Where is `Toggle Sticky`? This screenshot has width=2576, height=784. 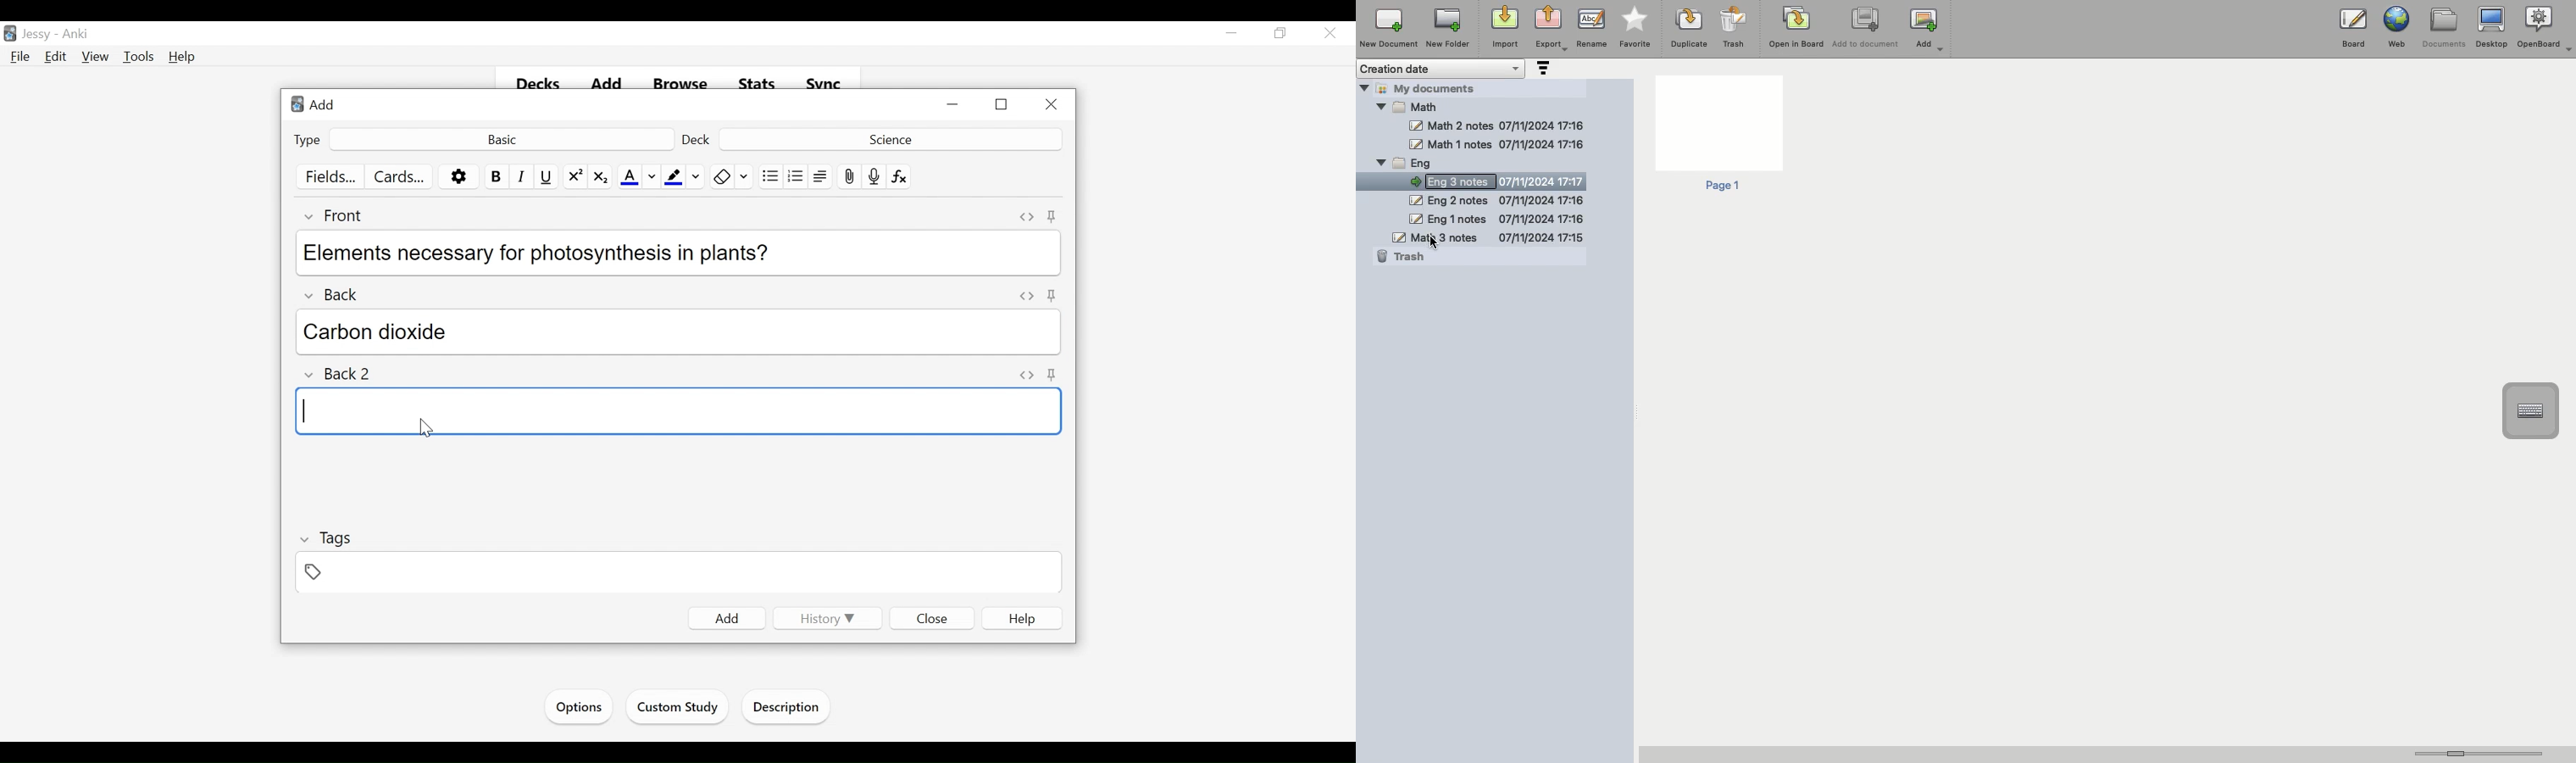
Toggle Sticky is located at coordinates (1052, 216).